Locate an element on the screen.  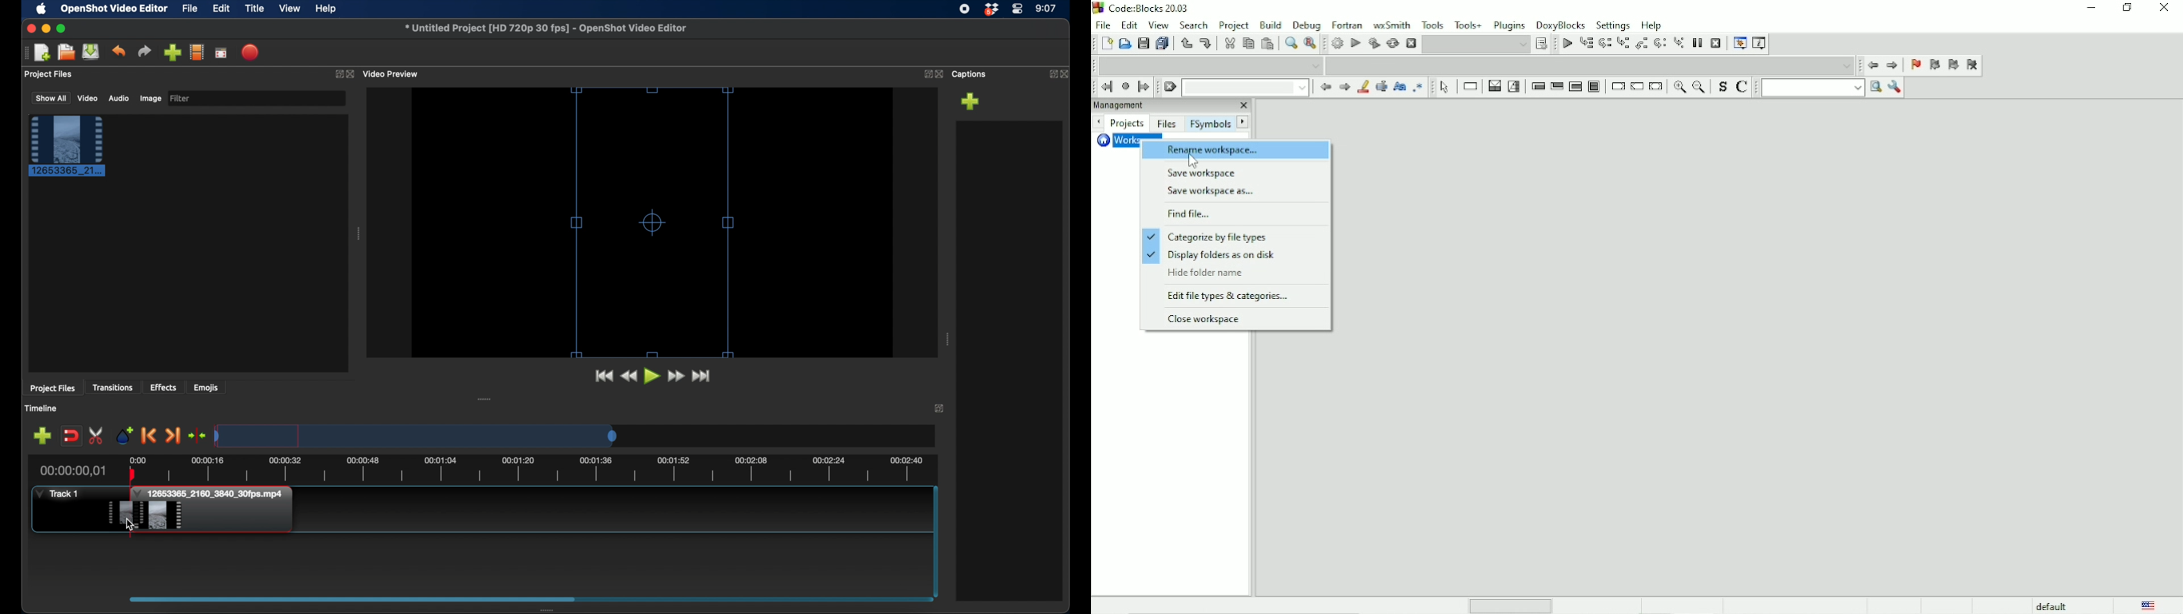
Rename workspace is located at coordinates (1235, 150).